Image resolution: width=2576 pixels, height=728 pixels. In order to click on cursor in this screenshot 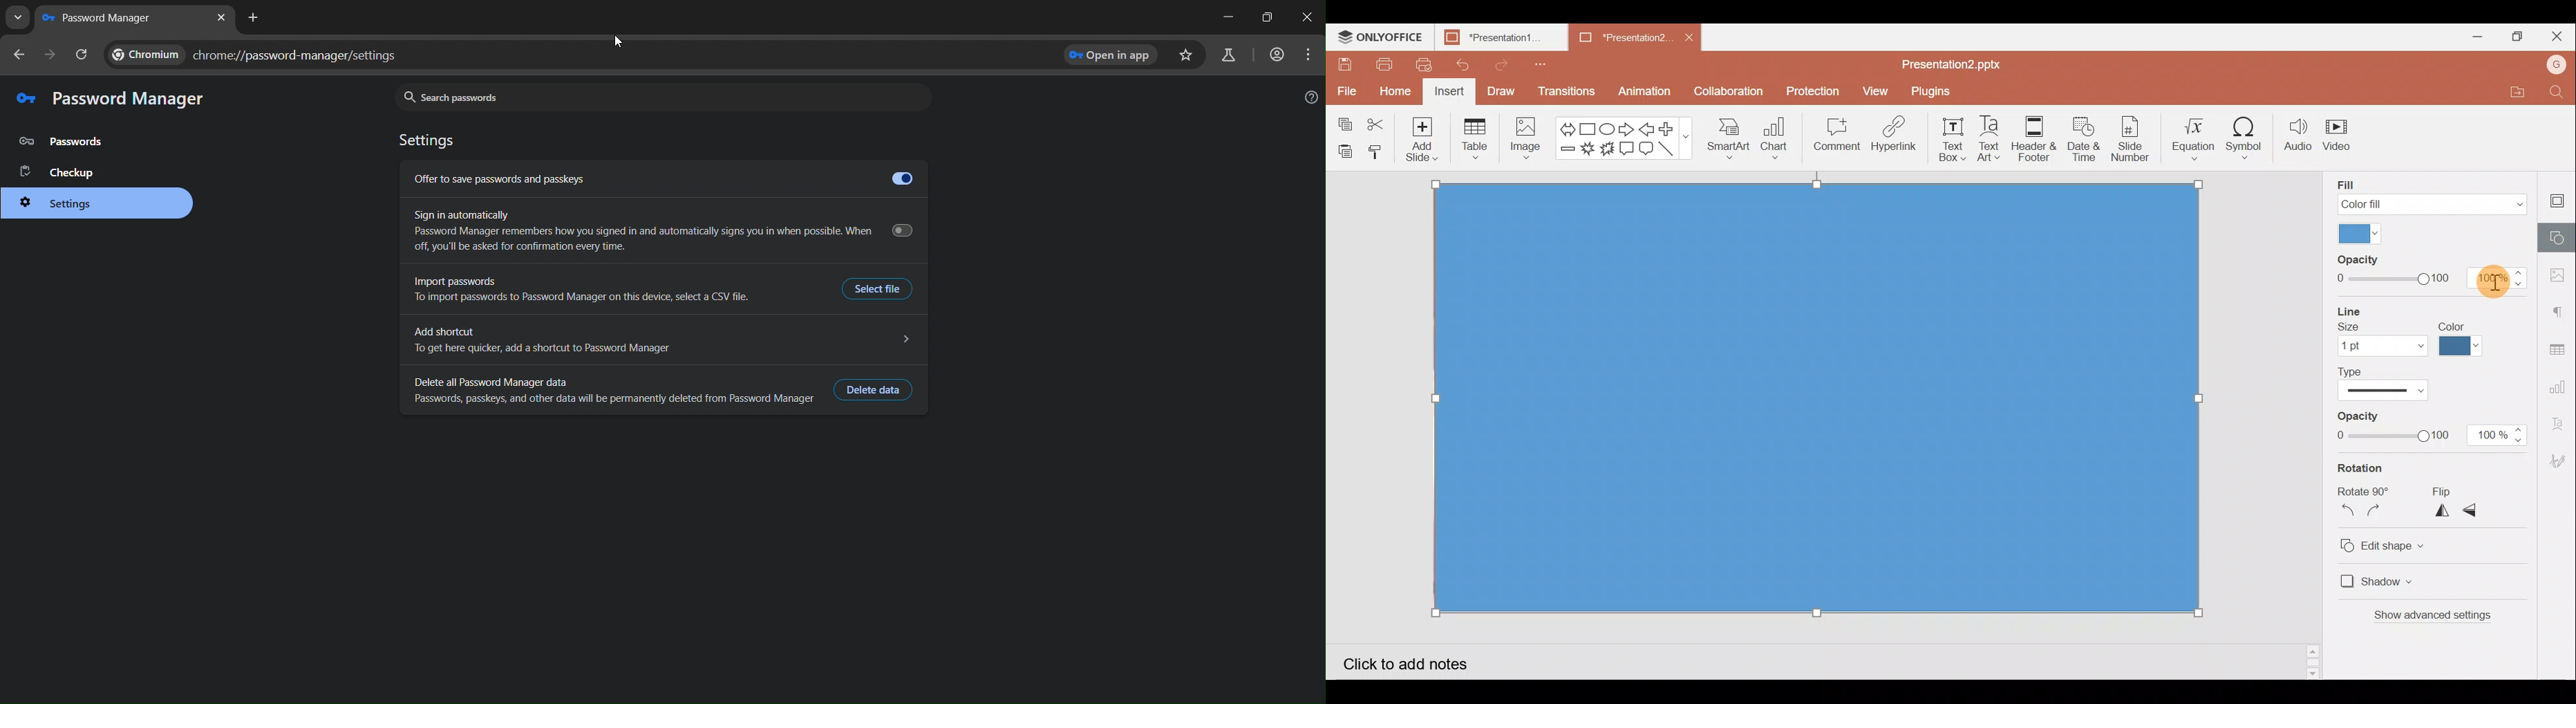, I will do `click(618, 41)`.